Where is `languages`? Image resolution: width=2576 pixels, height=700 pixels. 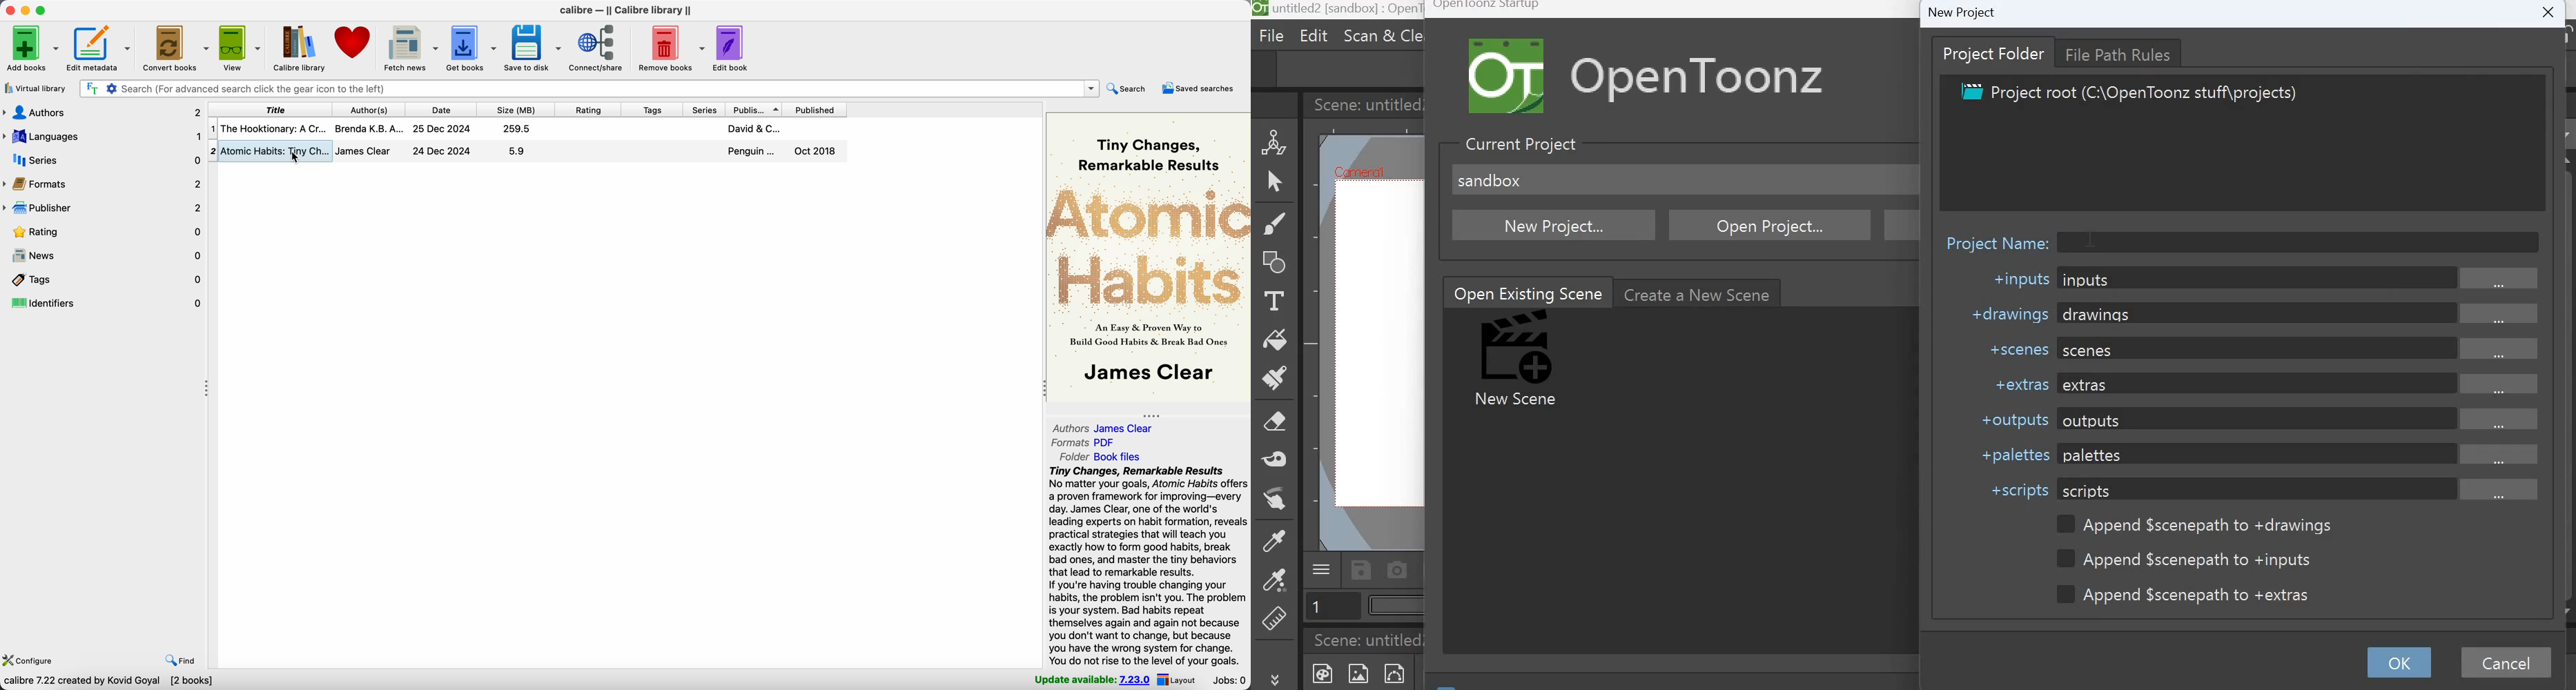 languages is located at coordinates (102, 138).